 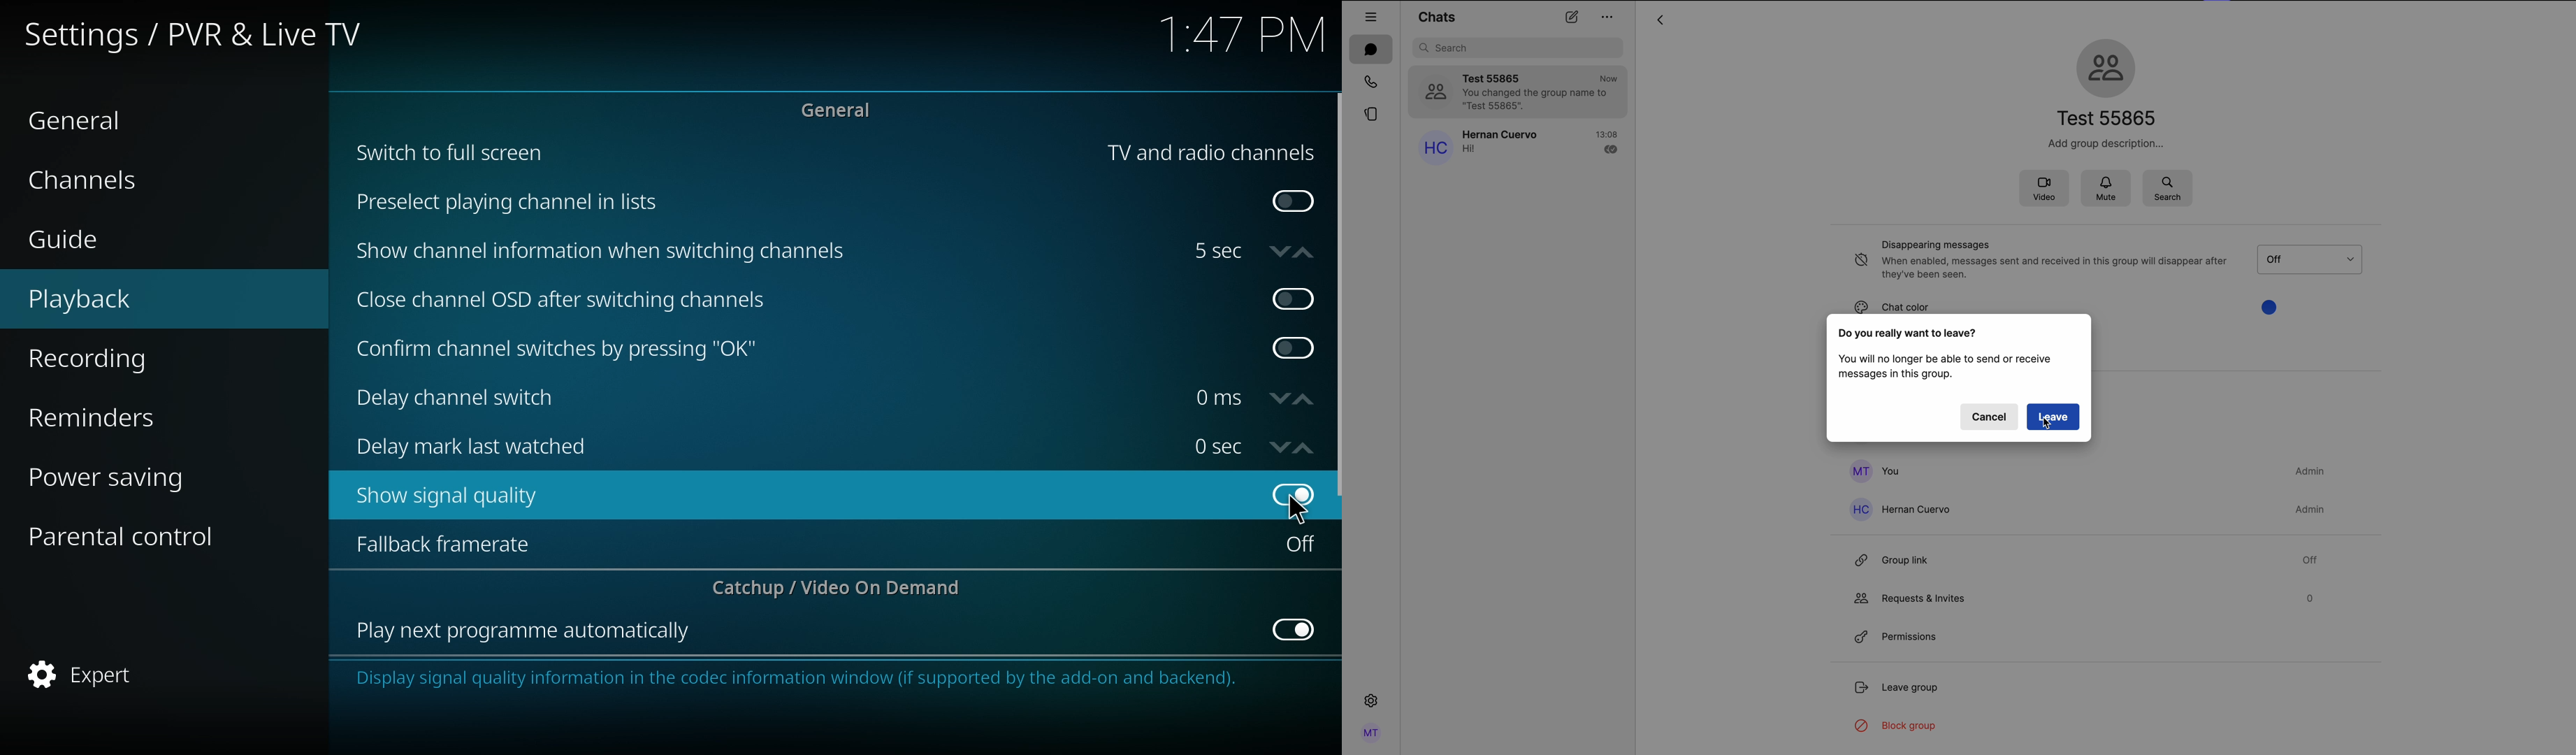 What do you see at coordinates (1572, 17) in the screenshot?
I see `new chat` at bounding box center [1572, 17].